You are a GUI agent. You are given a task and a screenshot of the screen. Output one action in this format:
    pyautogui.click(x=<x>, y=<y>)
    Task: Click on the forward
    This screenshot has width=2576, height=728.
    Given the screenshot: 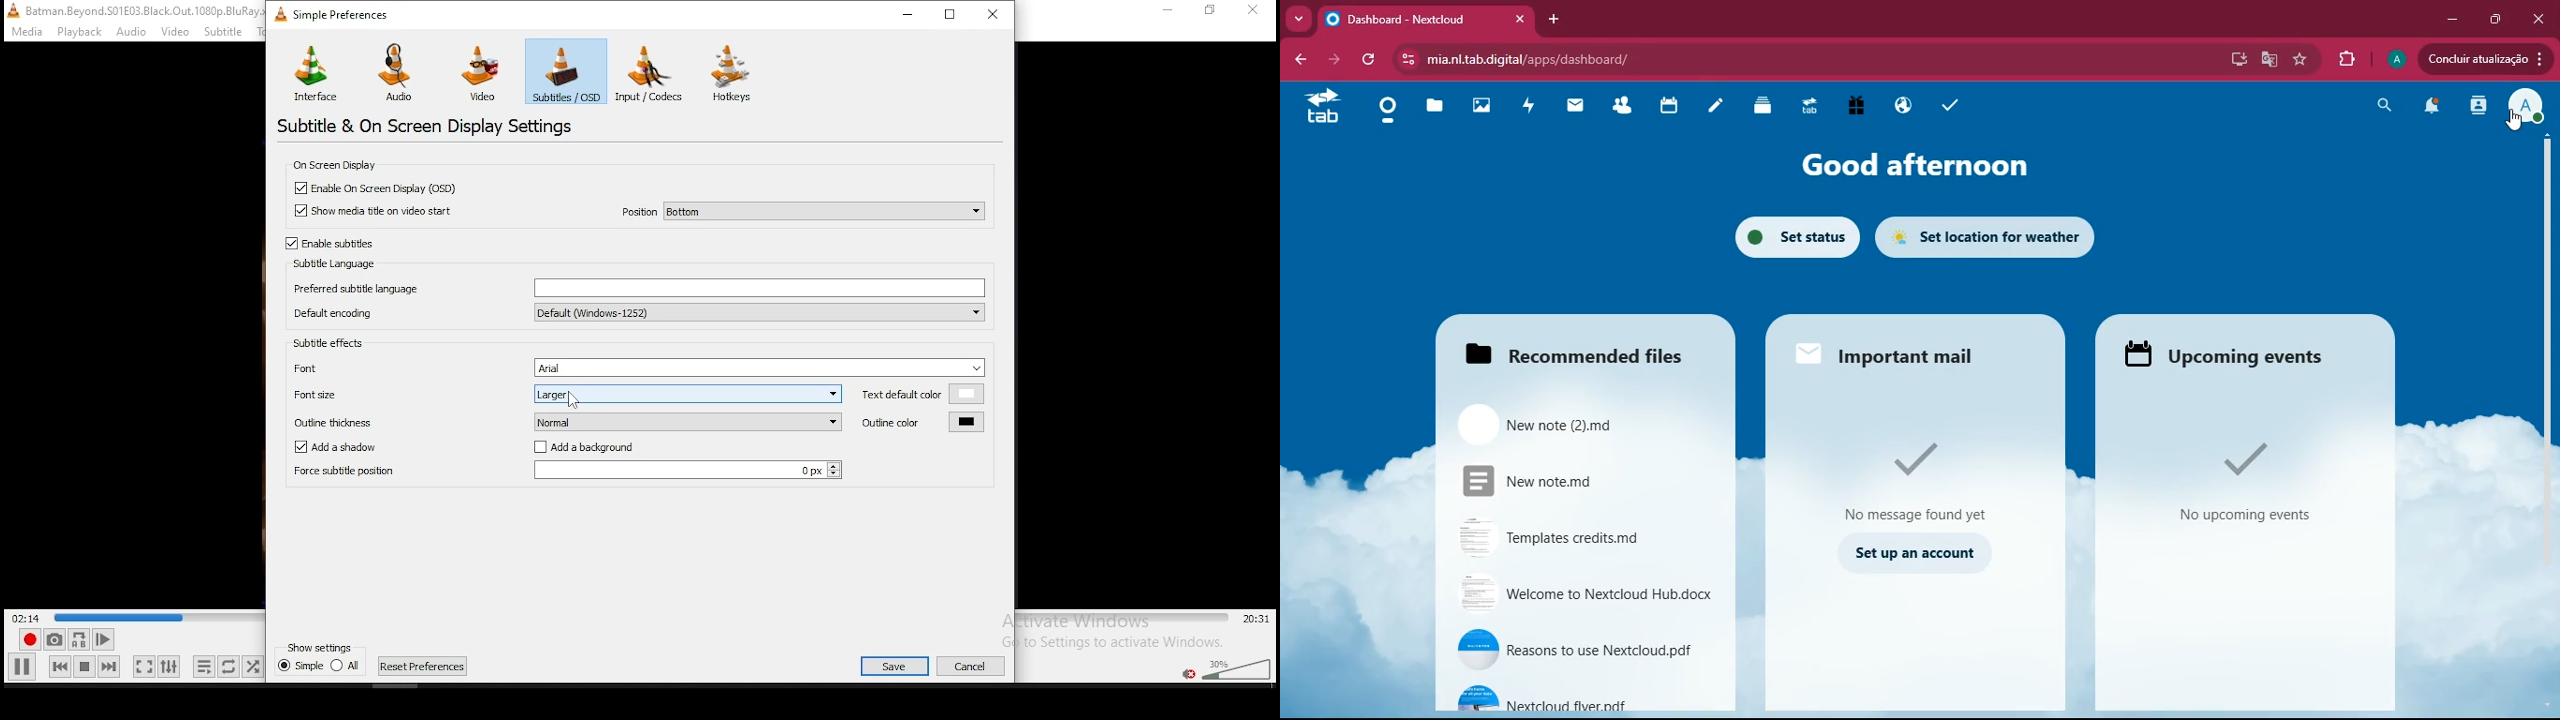 What is the action you would take?
    pyautogui.click(x=1337, y=60)
    